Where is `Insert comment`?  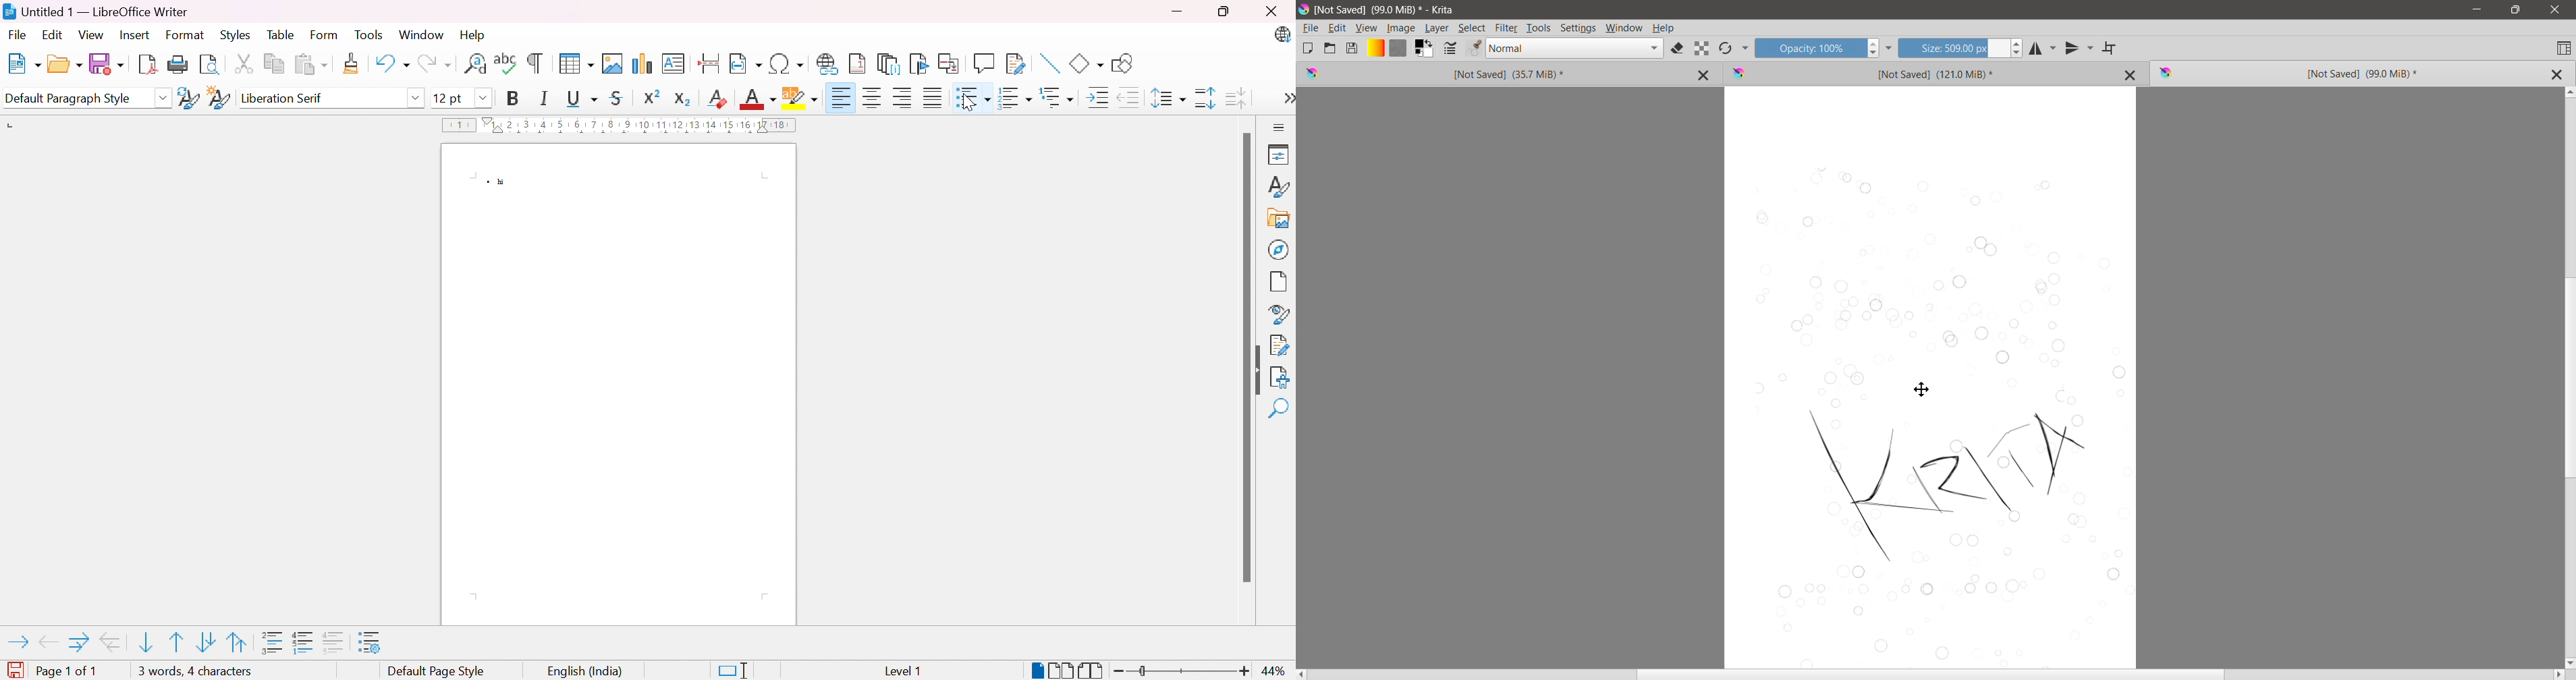 Insert comment is located at coordinates (984, 63).